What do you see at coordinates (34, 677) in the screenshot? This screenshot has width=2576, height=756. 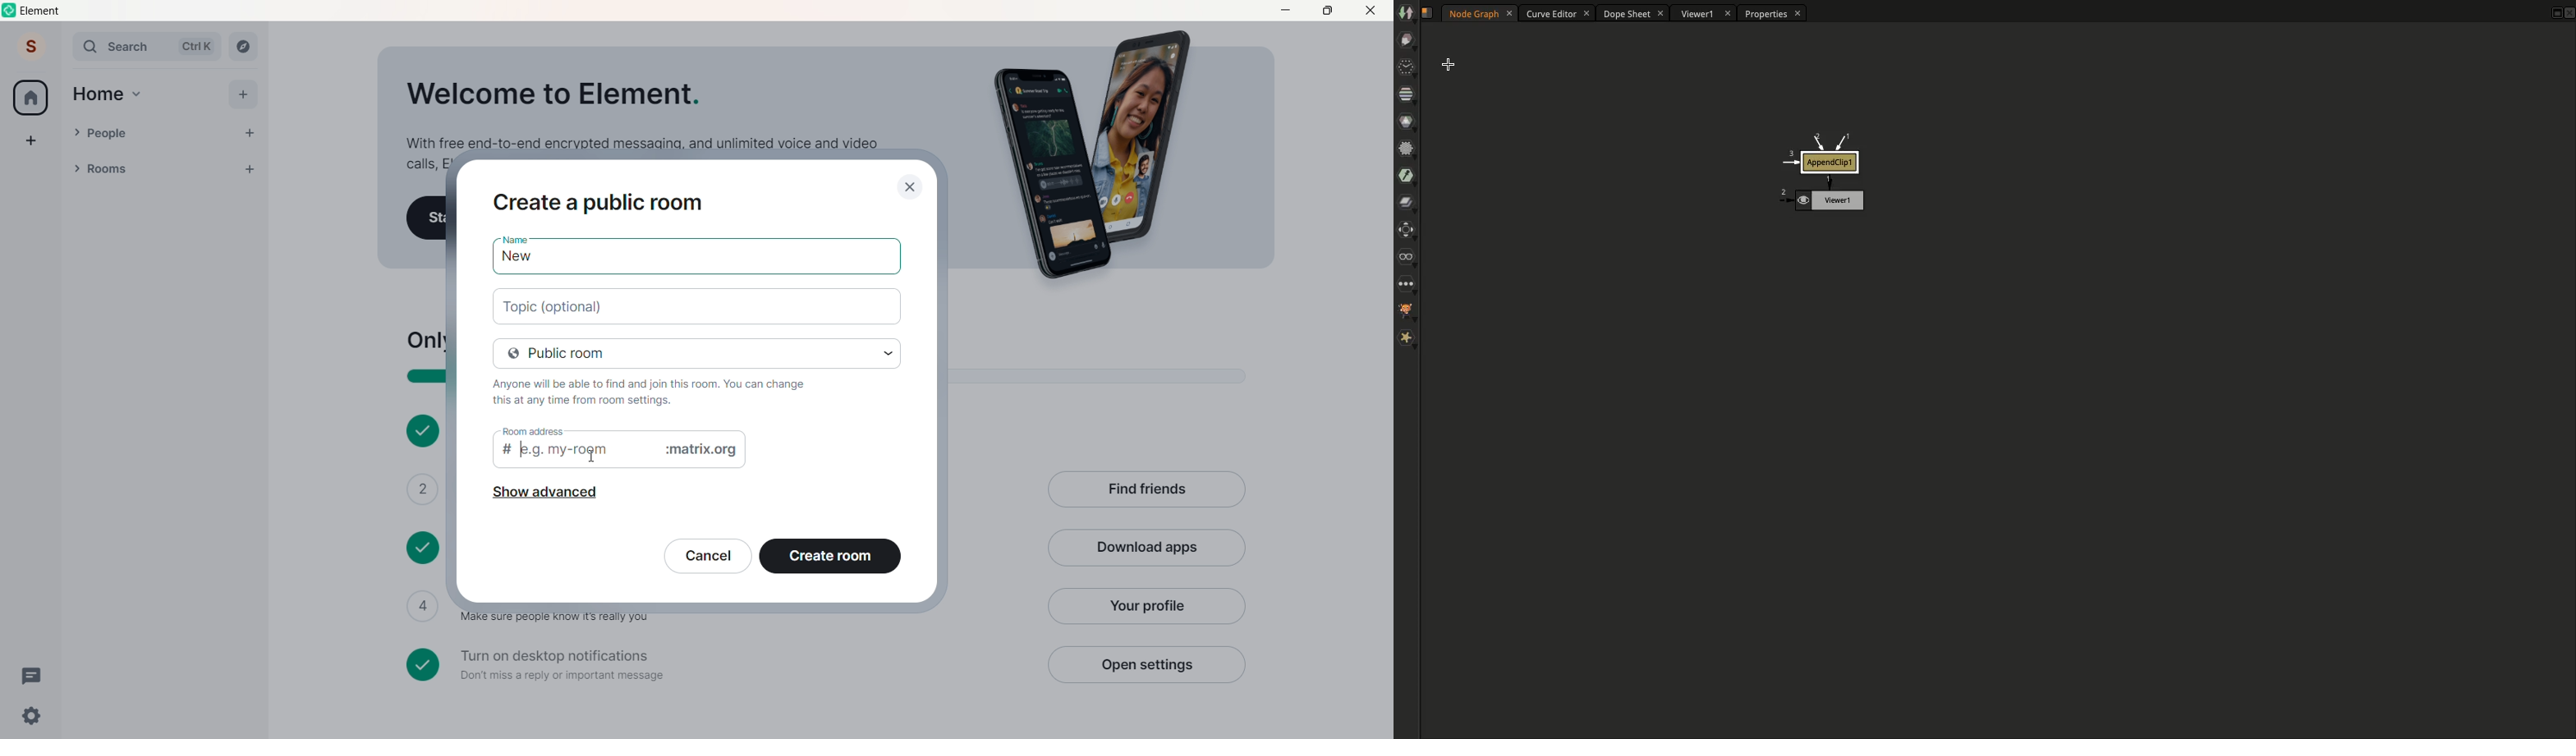 I see `Threads` at bounding box center [34, 677].